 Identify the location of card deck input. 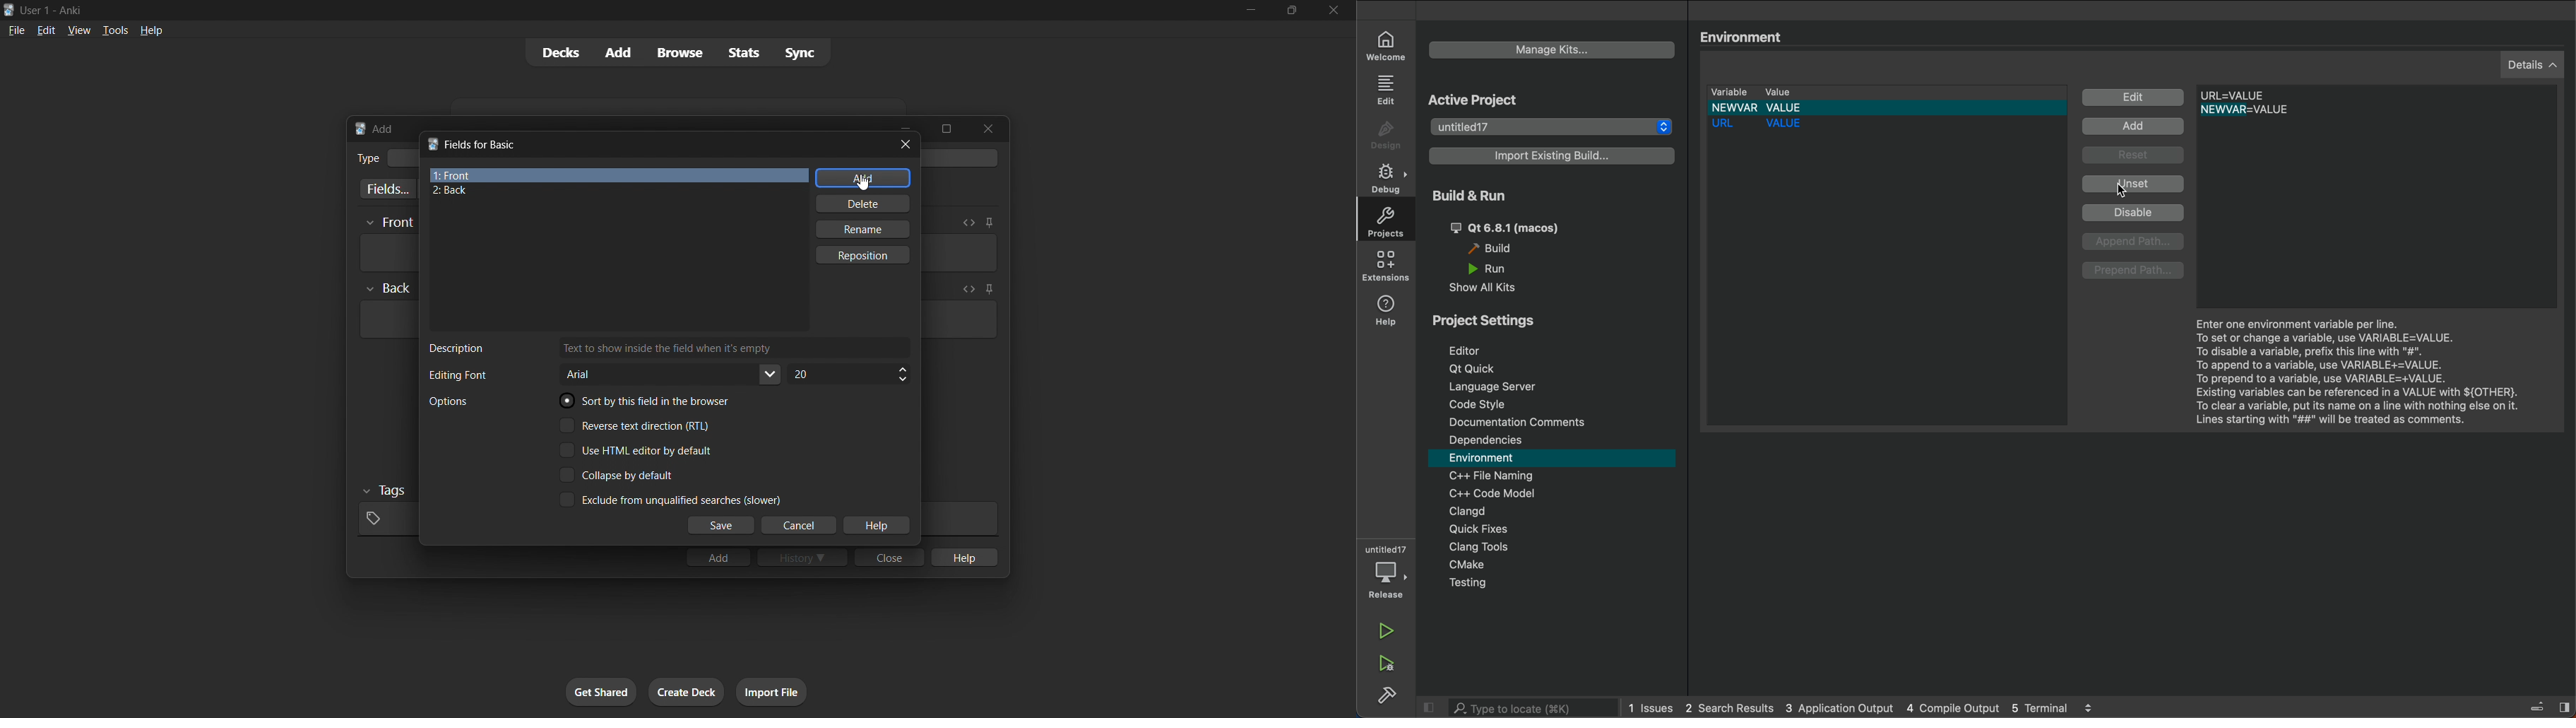
(962, 158).